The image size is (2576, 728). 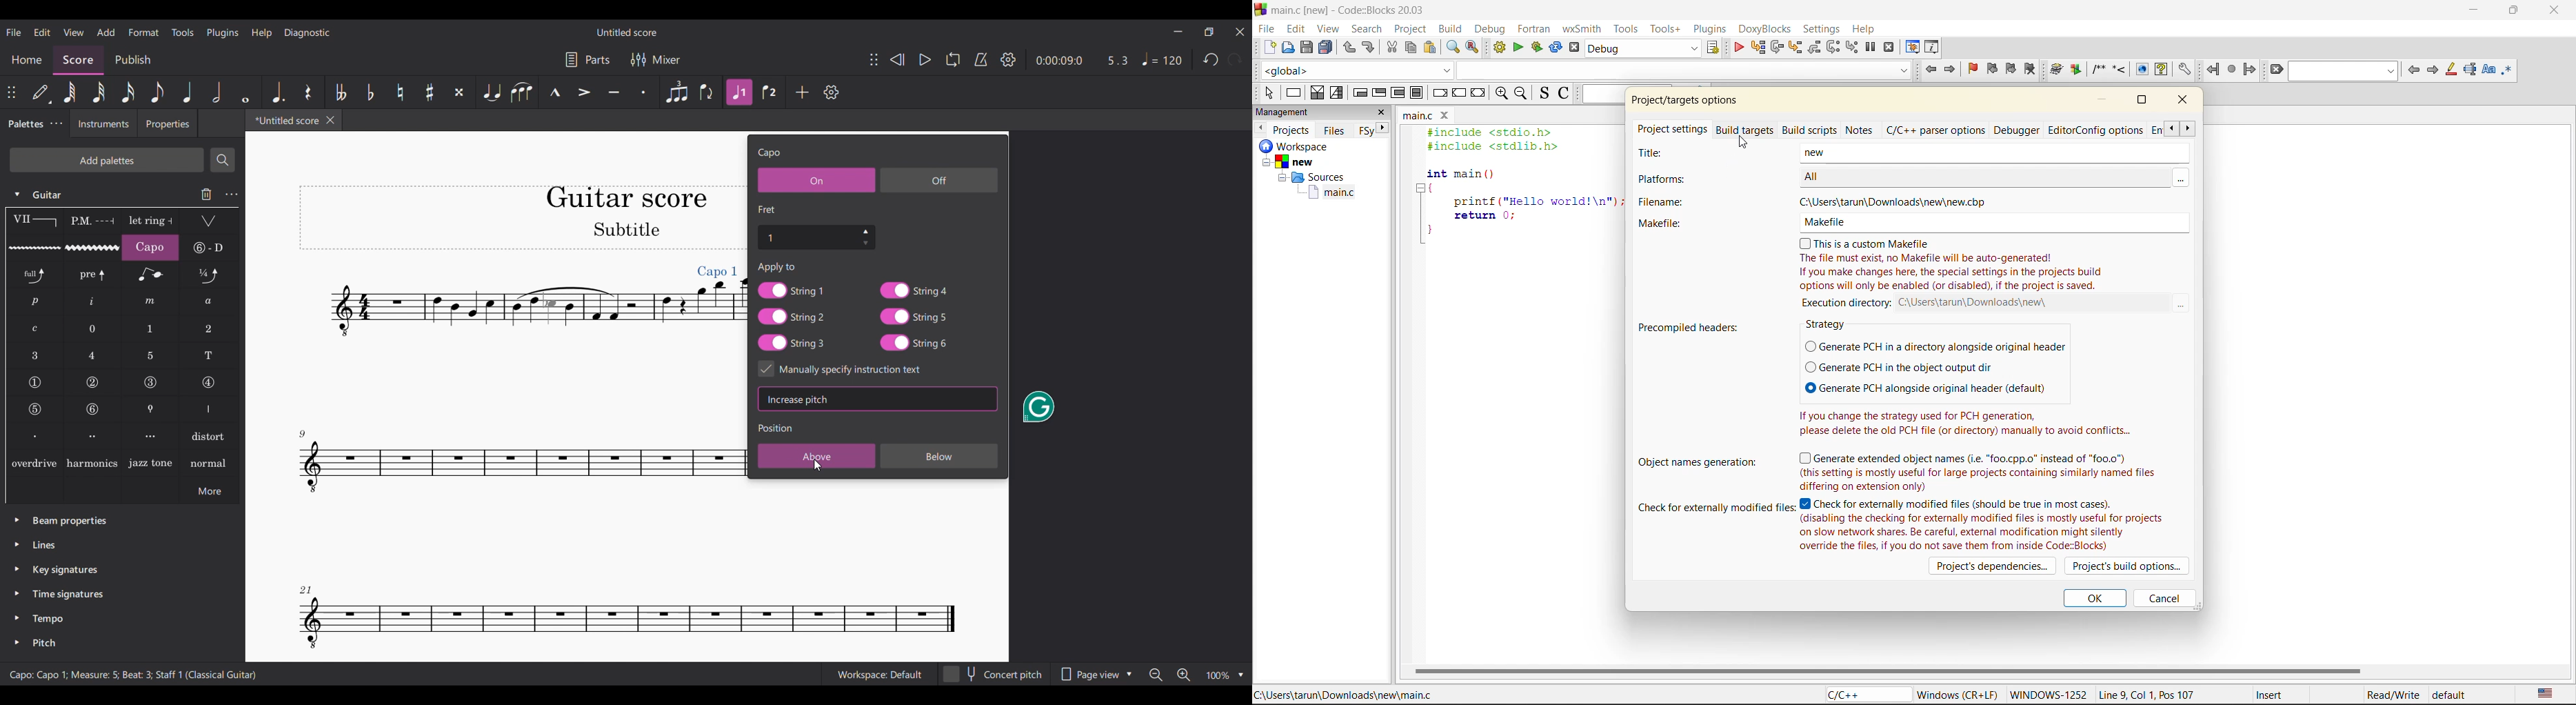 I want to click on zoom in, so click(x=1500, y=95).